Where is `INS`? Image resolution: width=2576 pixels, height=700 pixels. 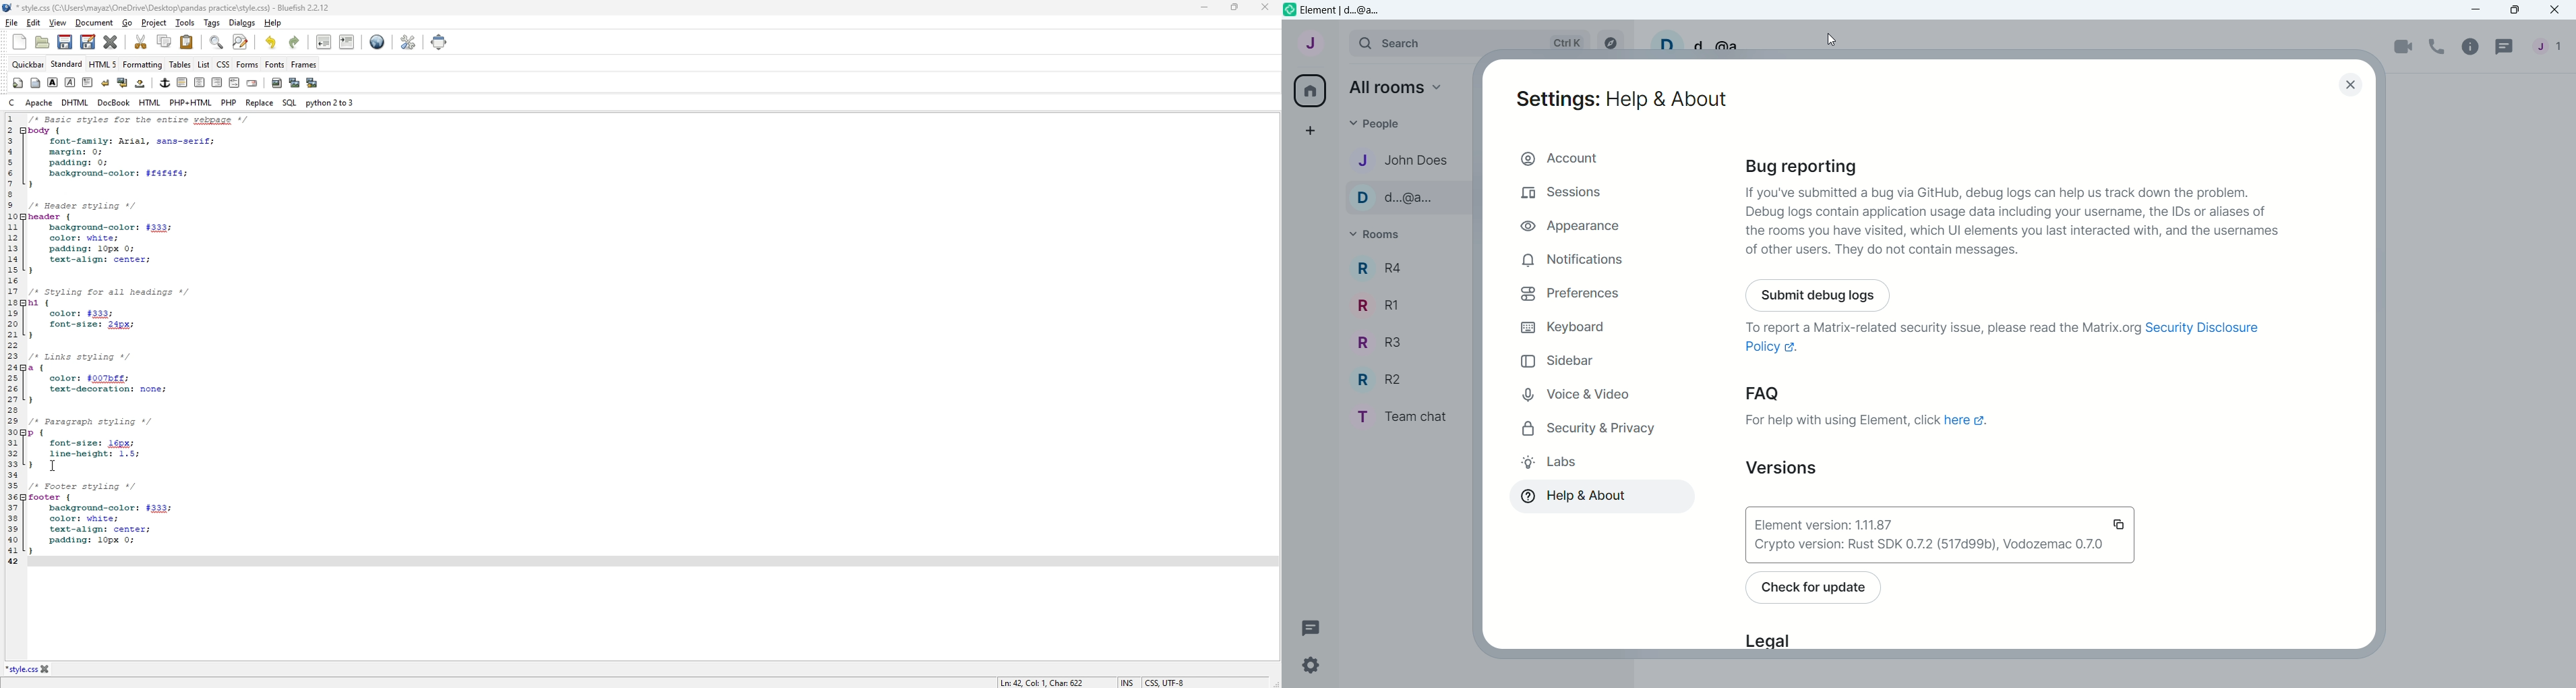 INS is located at coordinates (1129, 681).